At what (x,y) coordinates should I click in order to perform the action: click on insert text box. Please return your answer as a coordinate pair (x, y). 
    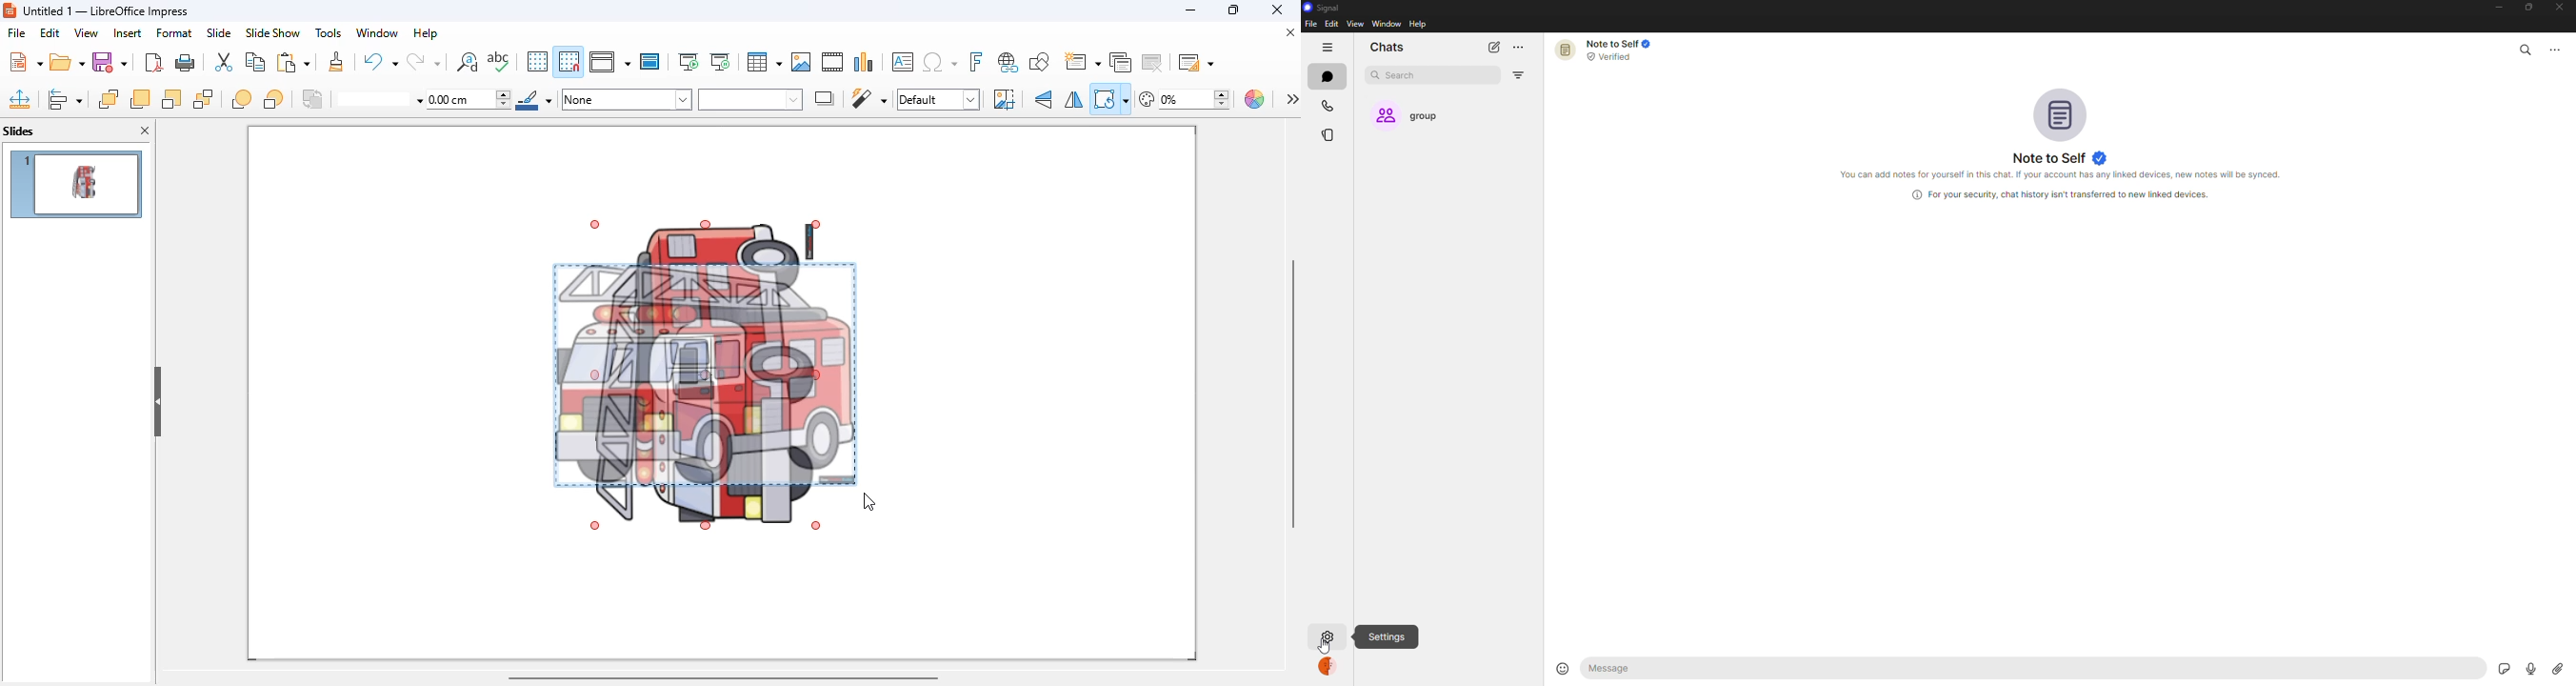
    Looking at the image, I should click on (902, 62).